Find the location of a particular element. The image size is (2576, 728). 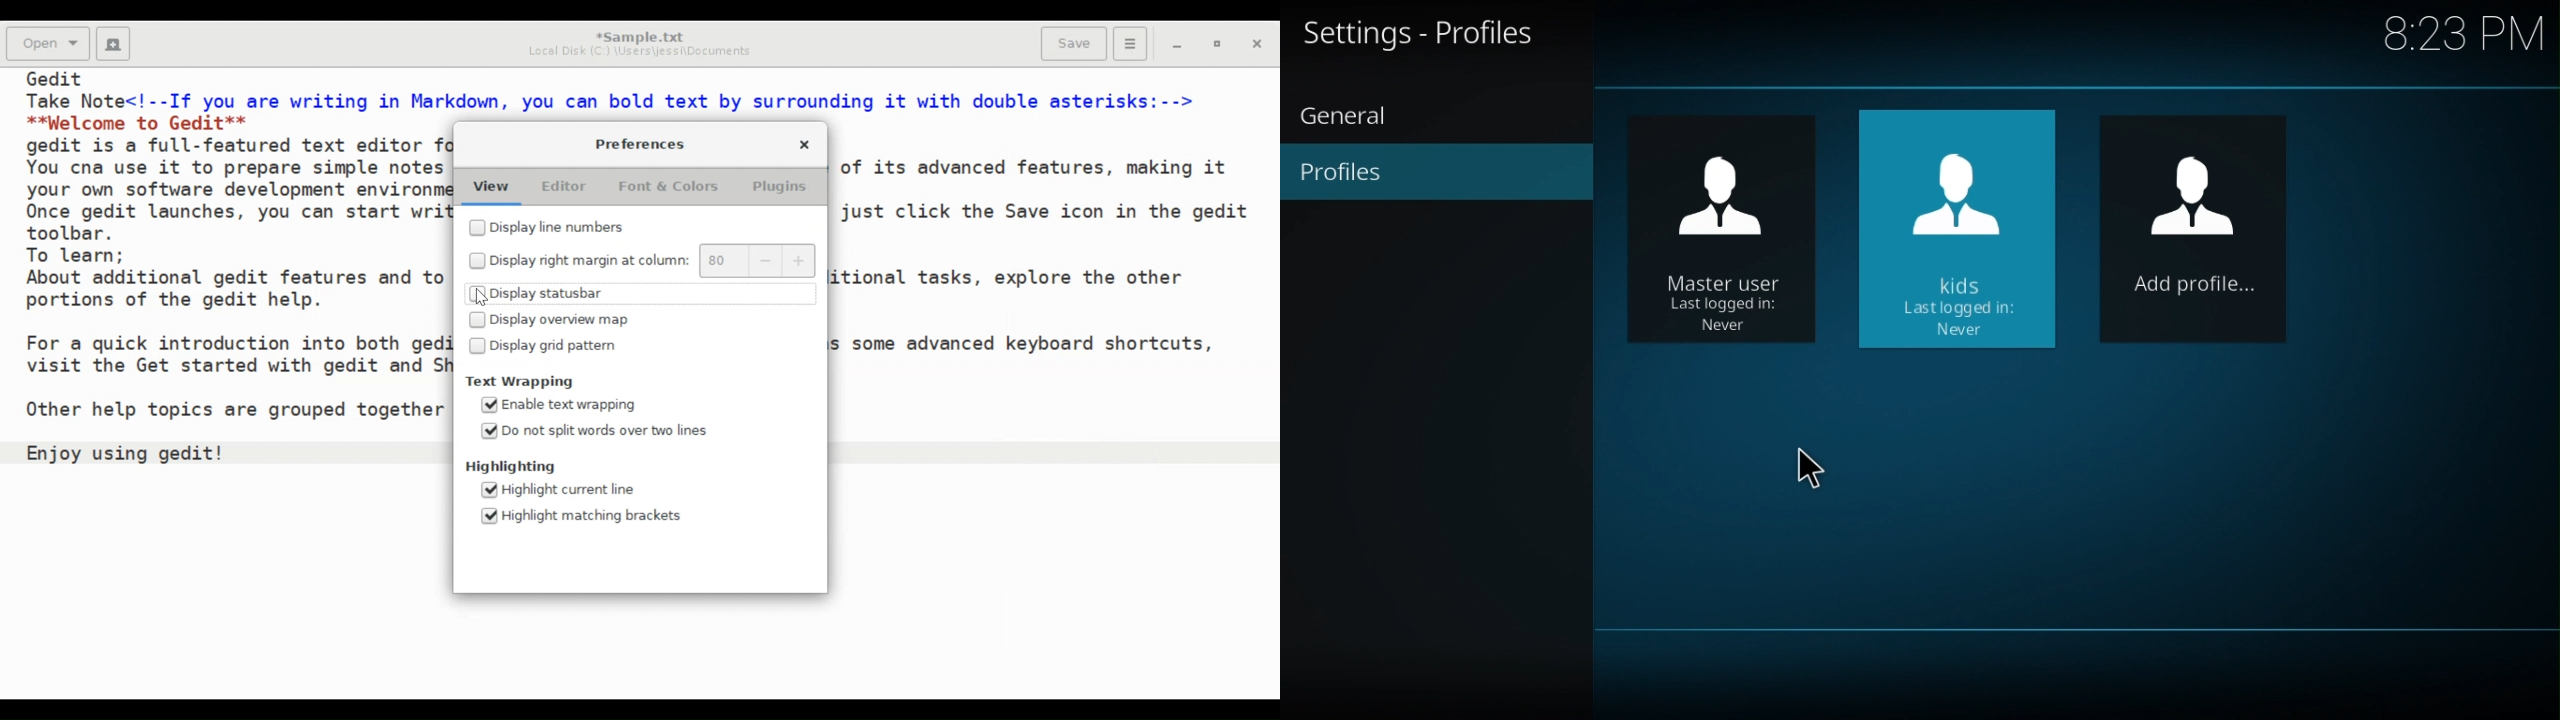

(un)select Do not split words over two lines is located at coordinates (595, 431).